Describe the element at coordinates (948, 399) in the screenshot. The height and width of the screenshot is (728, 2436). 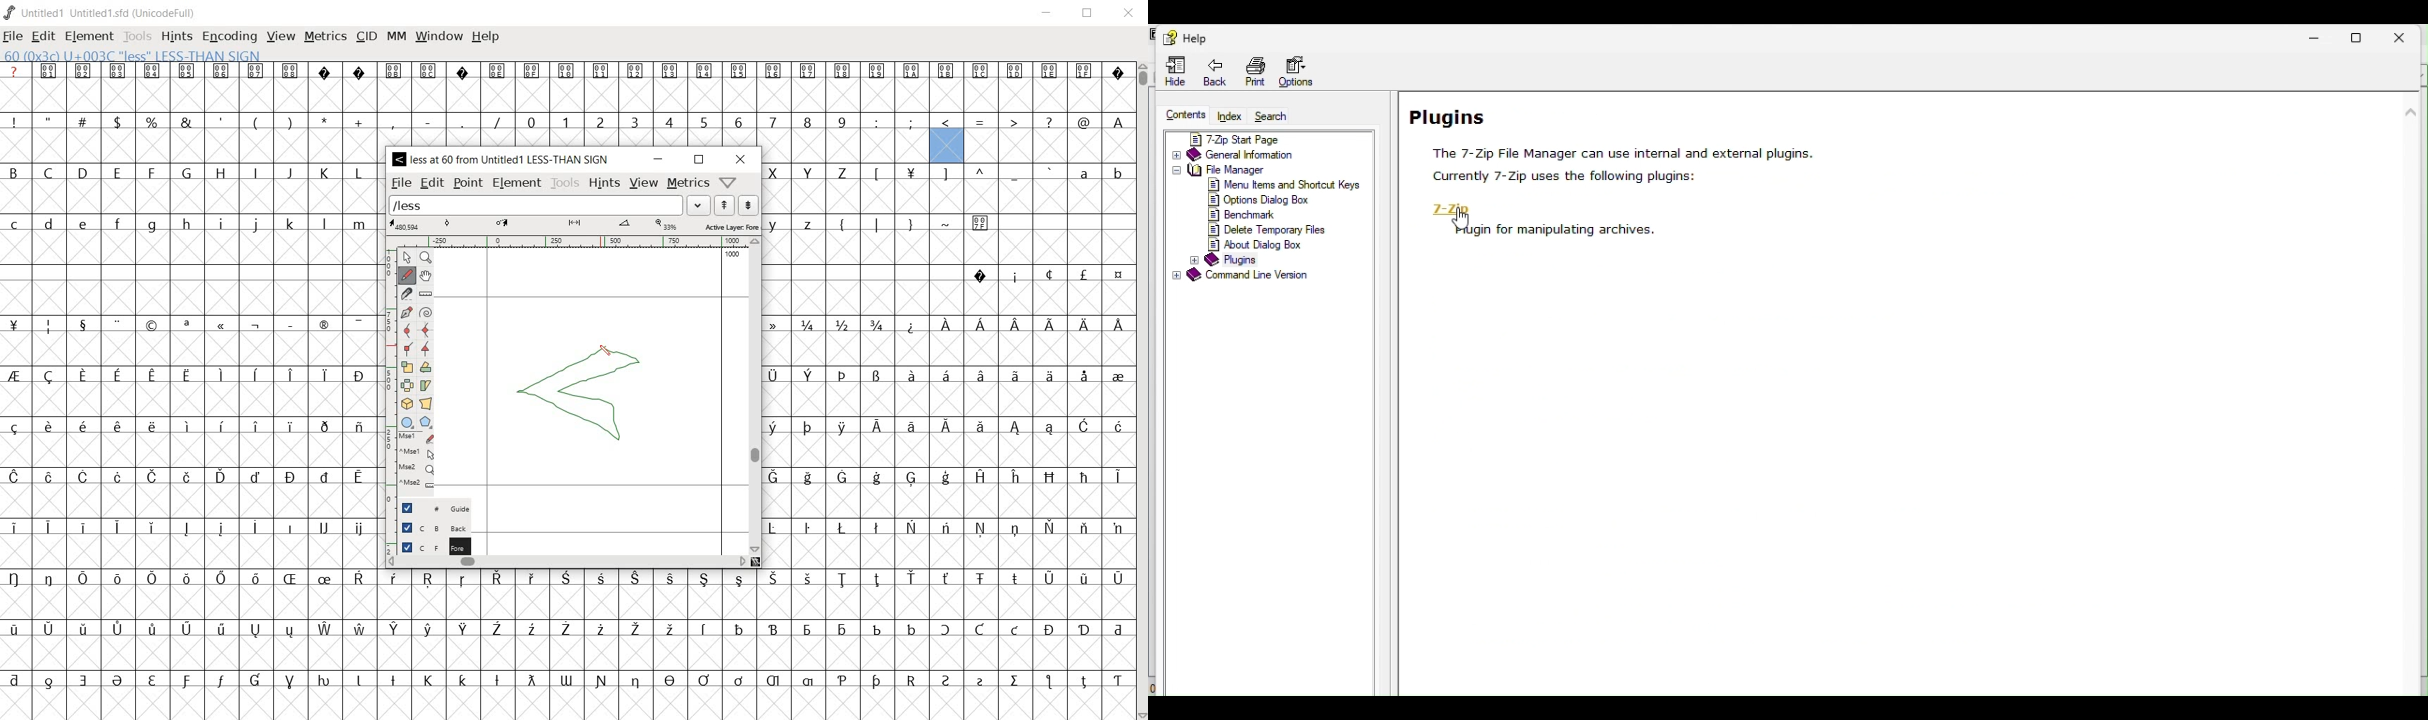
I see `empty cells` at that location.